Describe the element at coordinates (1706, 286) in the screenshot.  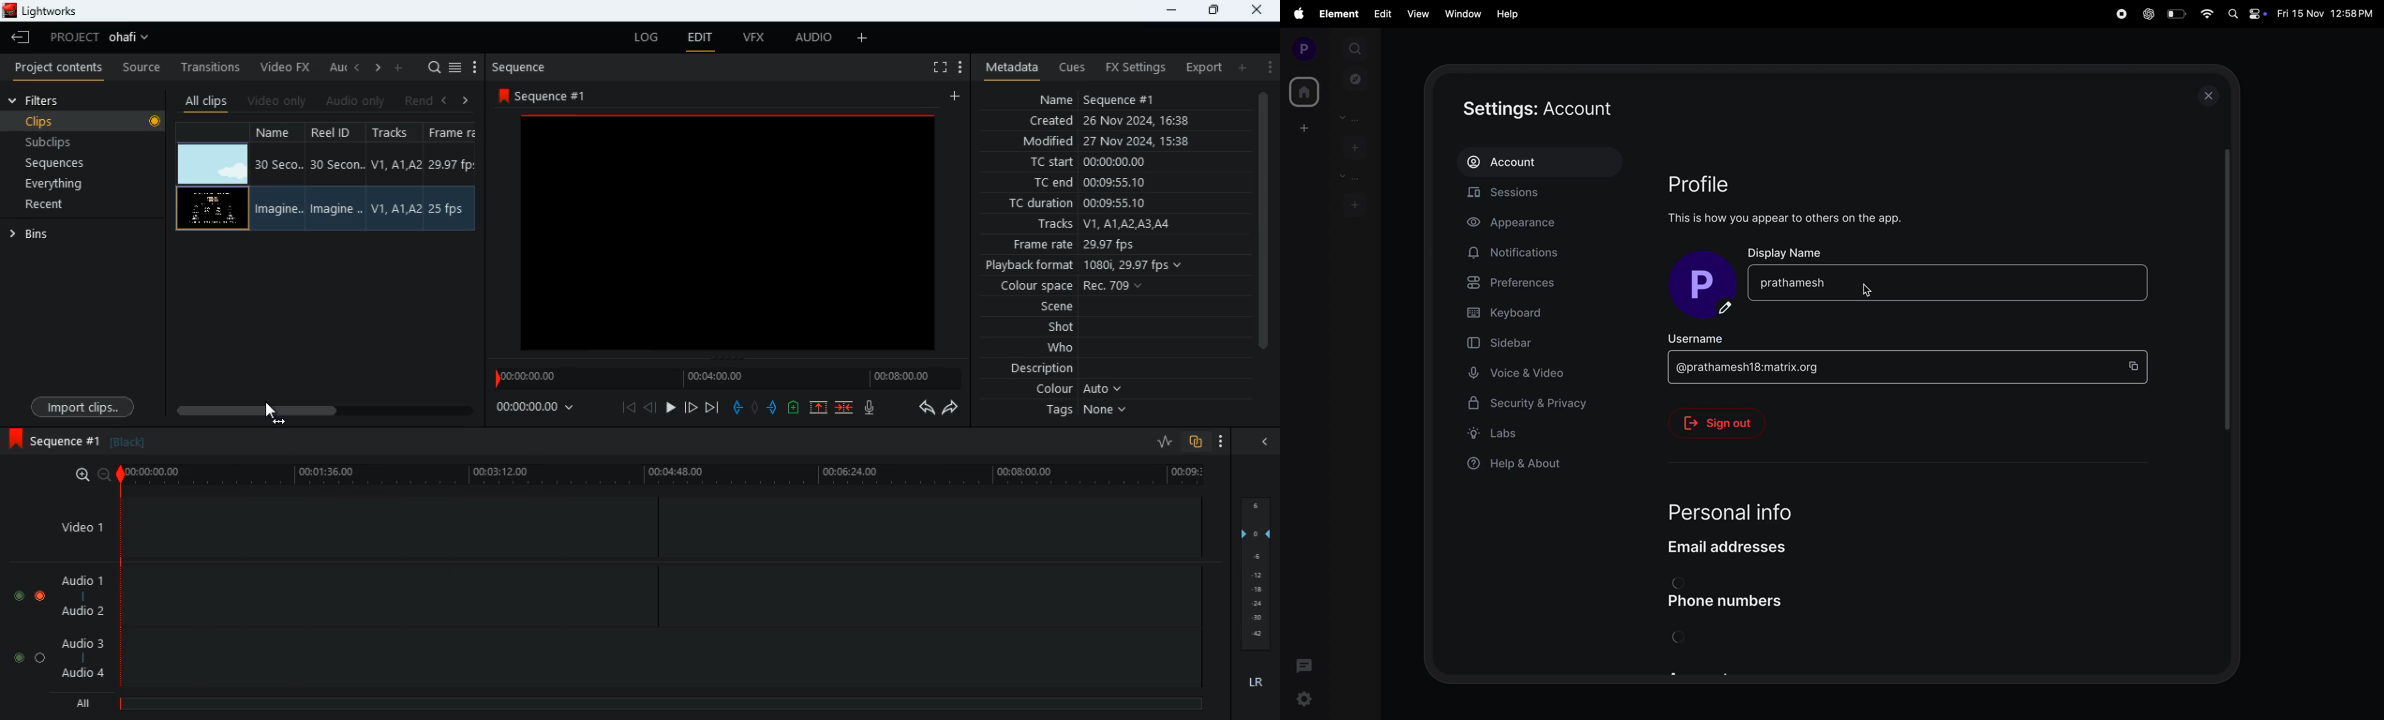
I see `profile name` at that location.